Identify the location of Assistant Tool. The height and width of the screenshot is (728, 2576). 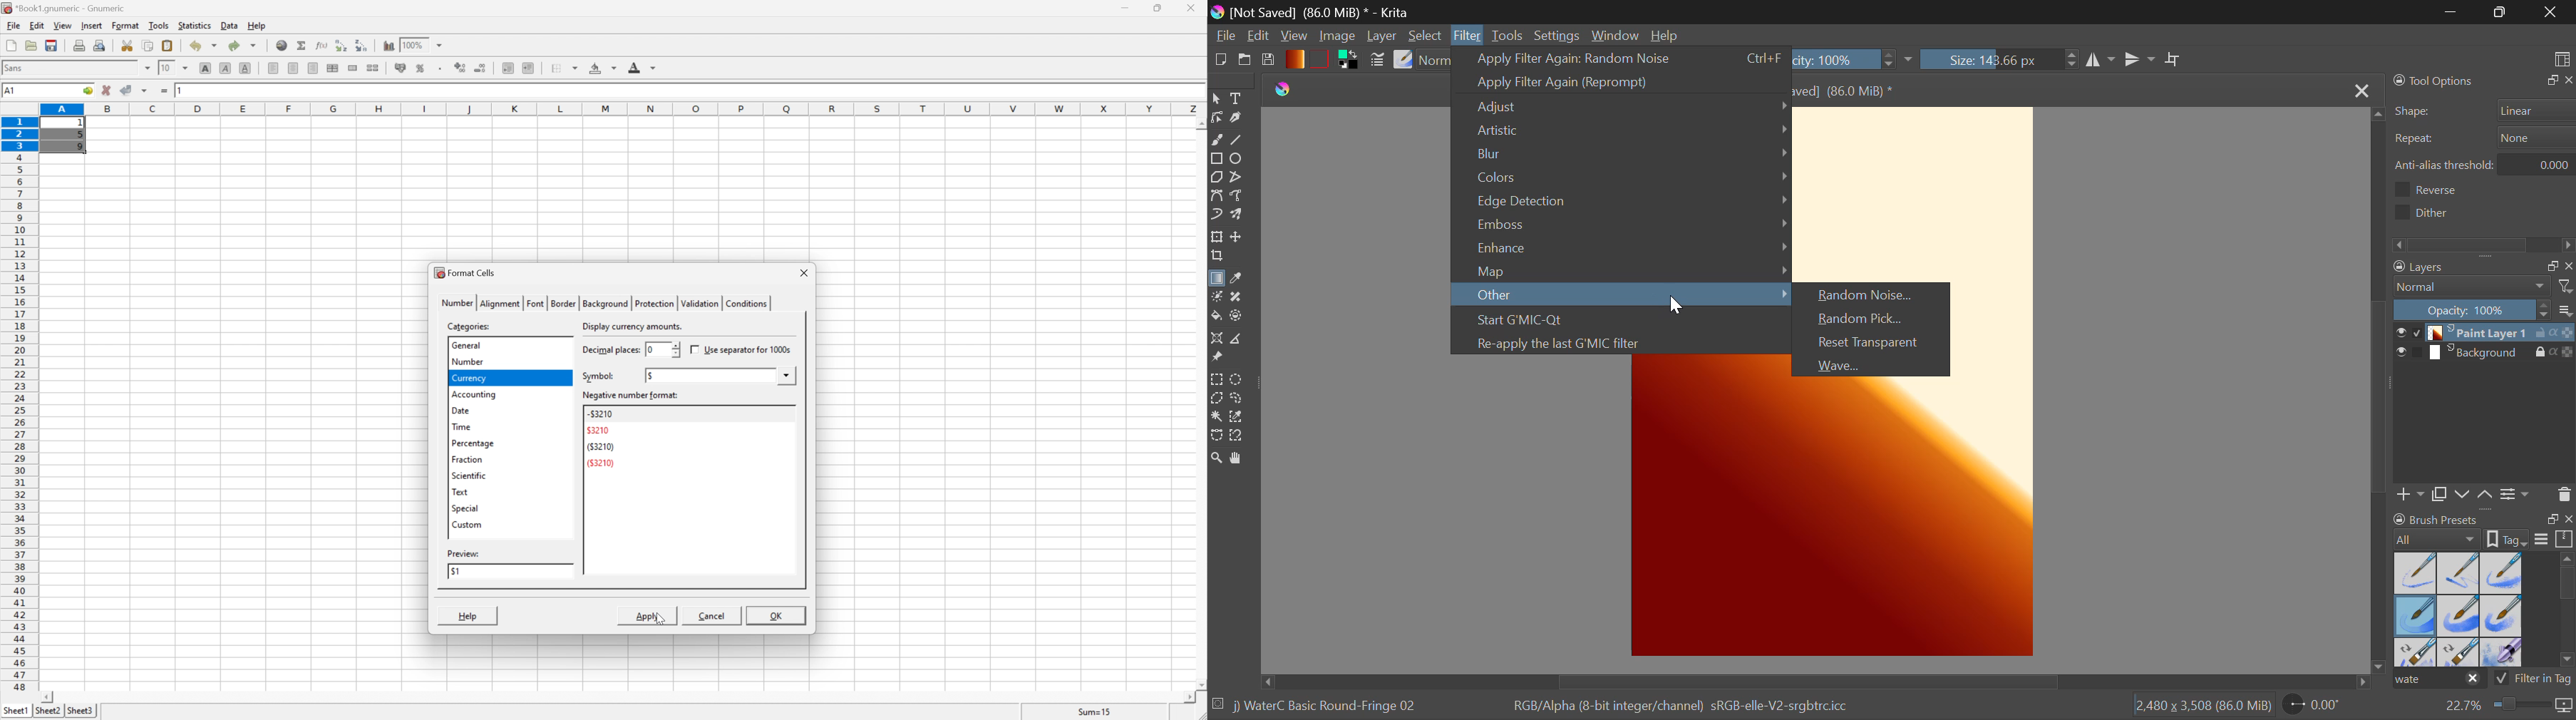
(1217, 339).